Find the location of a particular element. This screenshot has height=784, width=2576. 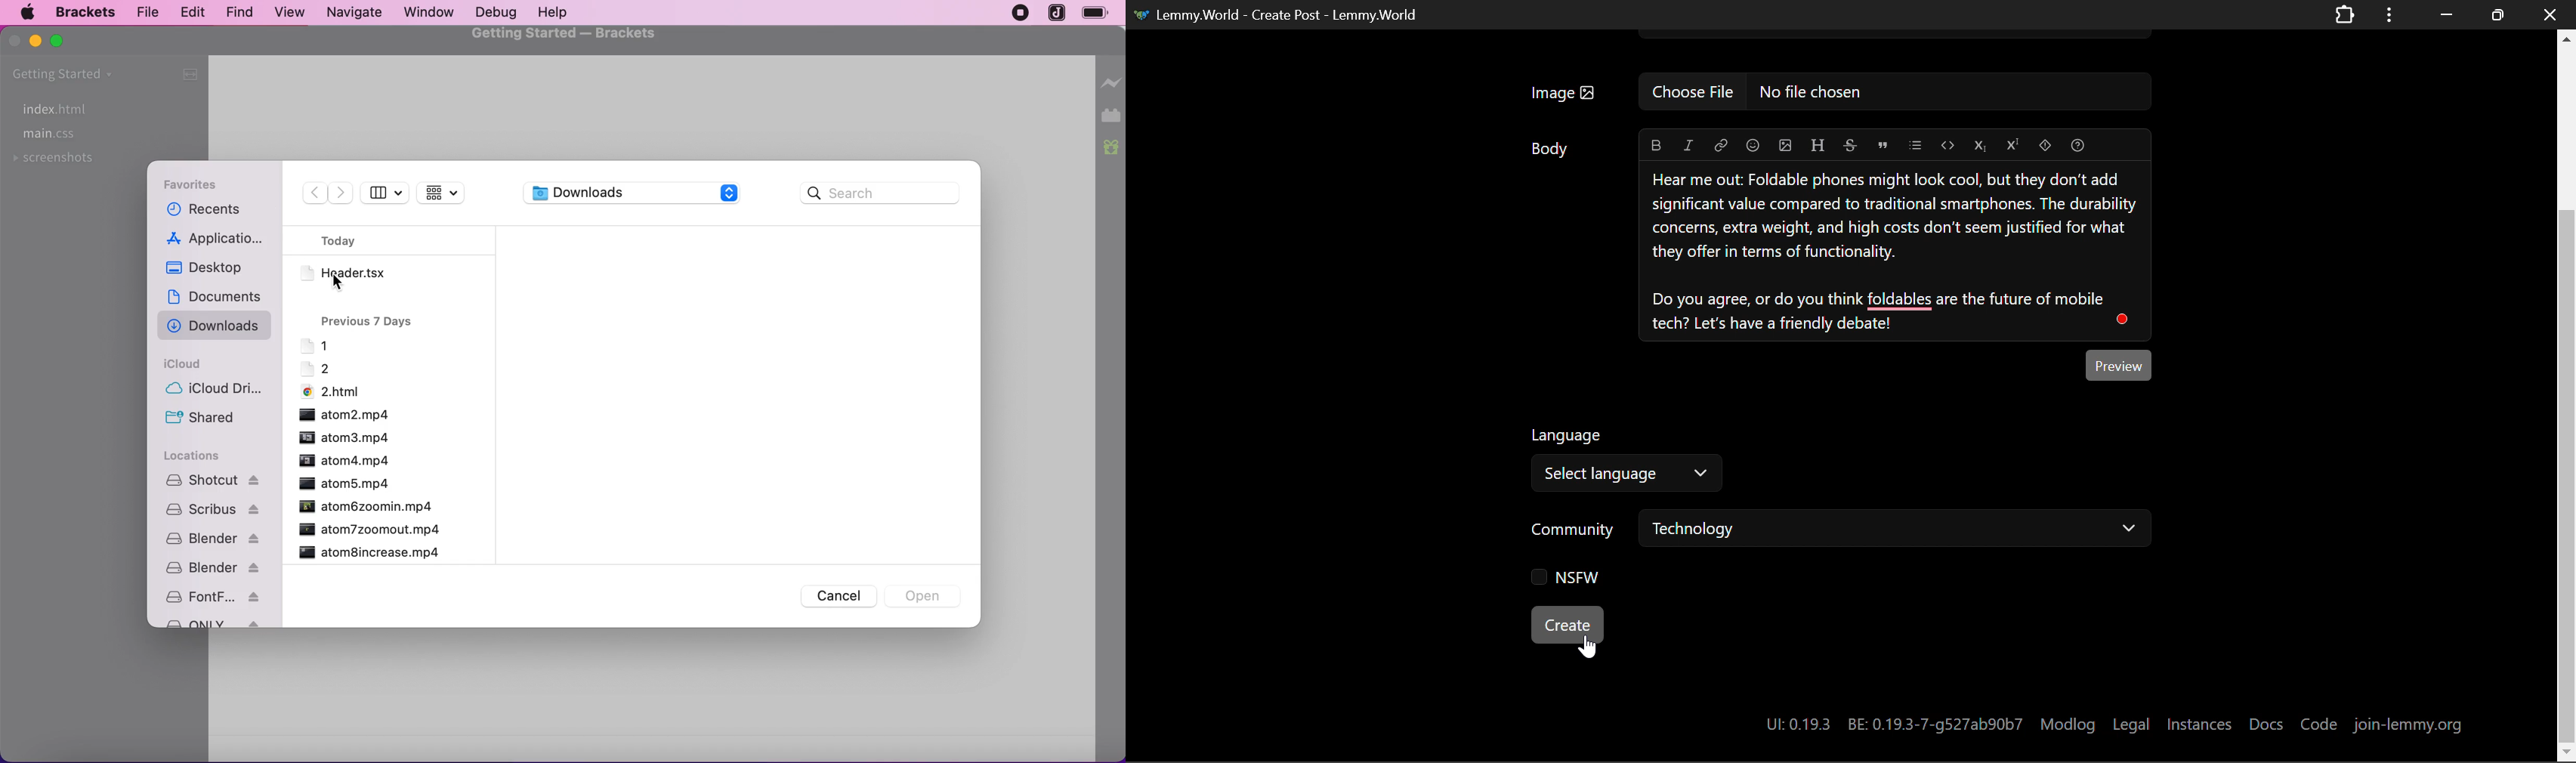

atom4.mp4 is located at coordinates (343, 460).